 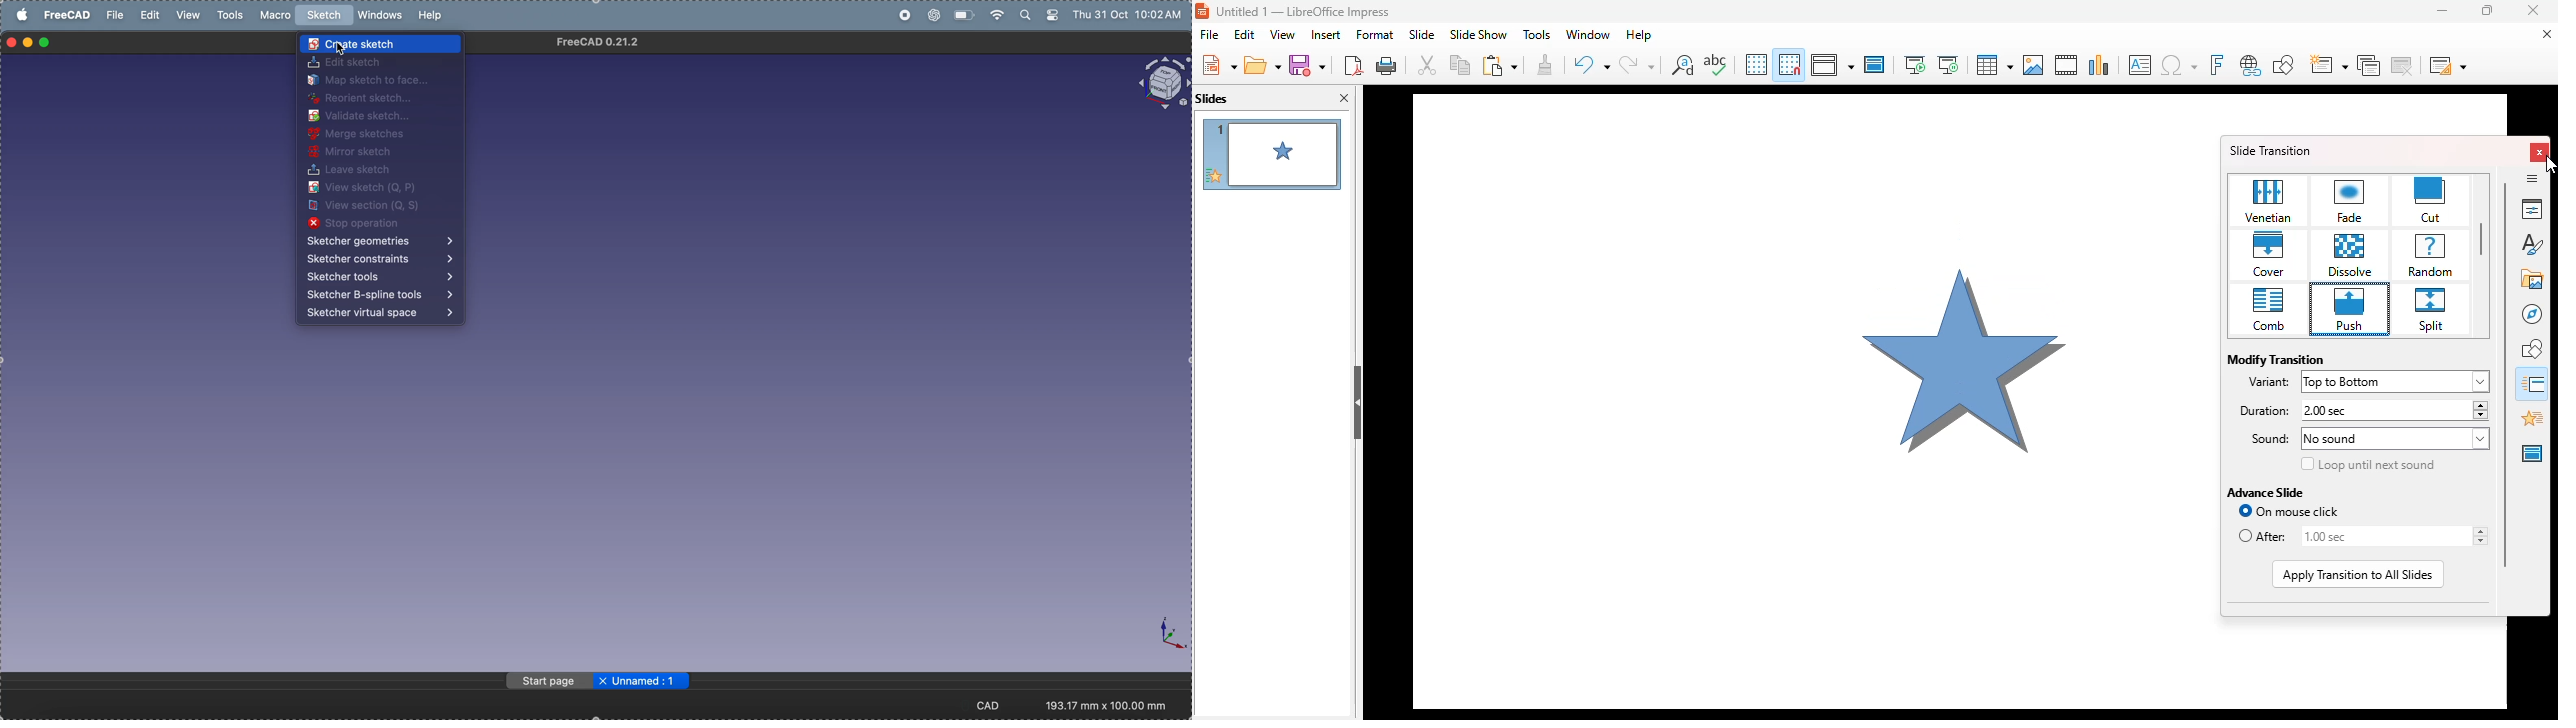 I want to click on new slide, so click(x=2328, y=66).